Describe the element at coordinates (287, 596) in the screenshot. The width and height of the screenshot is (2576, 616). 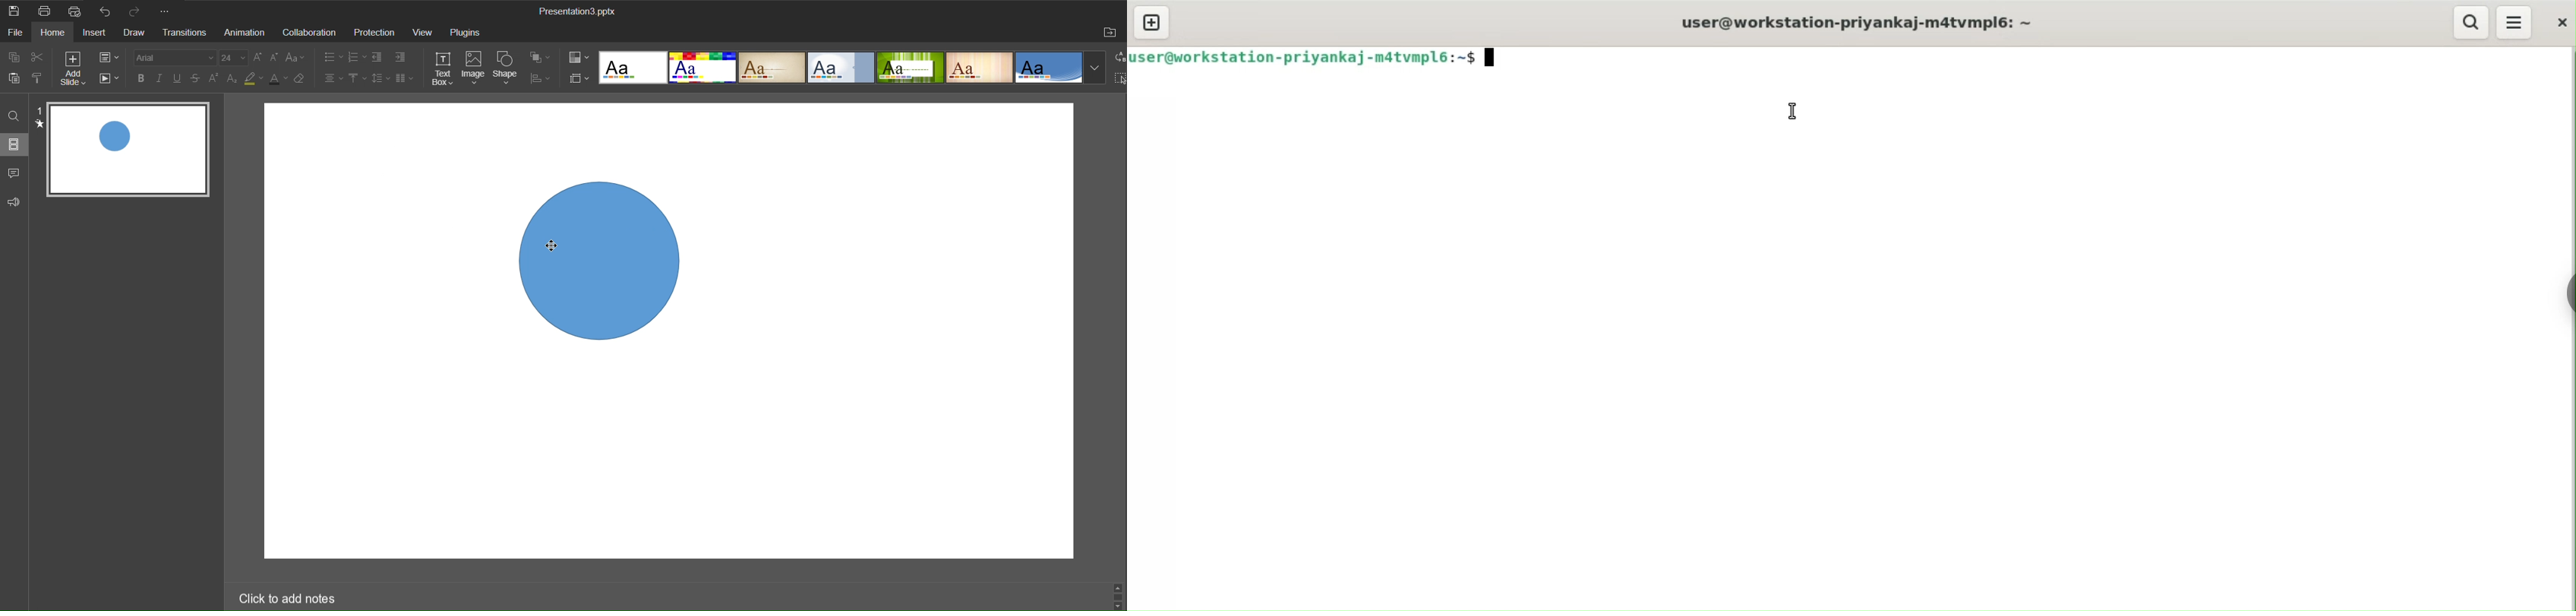
I see `Click to add notes` at that location.